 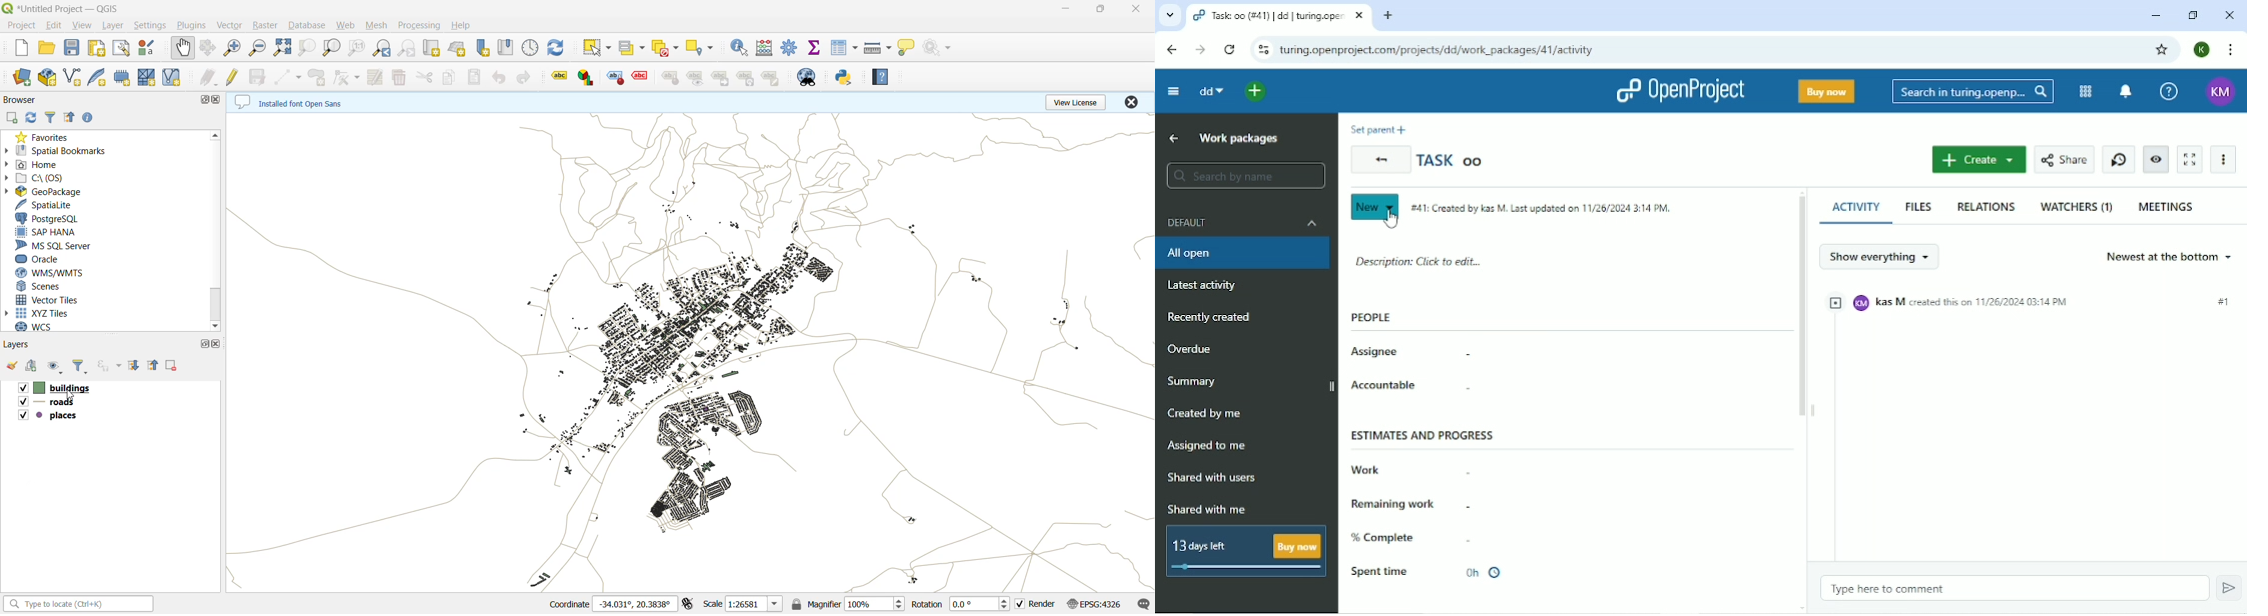 What do you see at coordinates (209, 48) in the screenshot?
I see `pan to selection` at bounding box center [209, 48].